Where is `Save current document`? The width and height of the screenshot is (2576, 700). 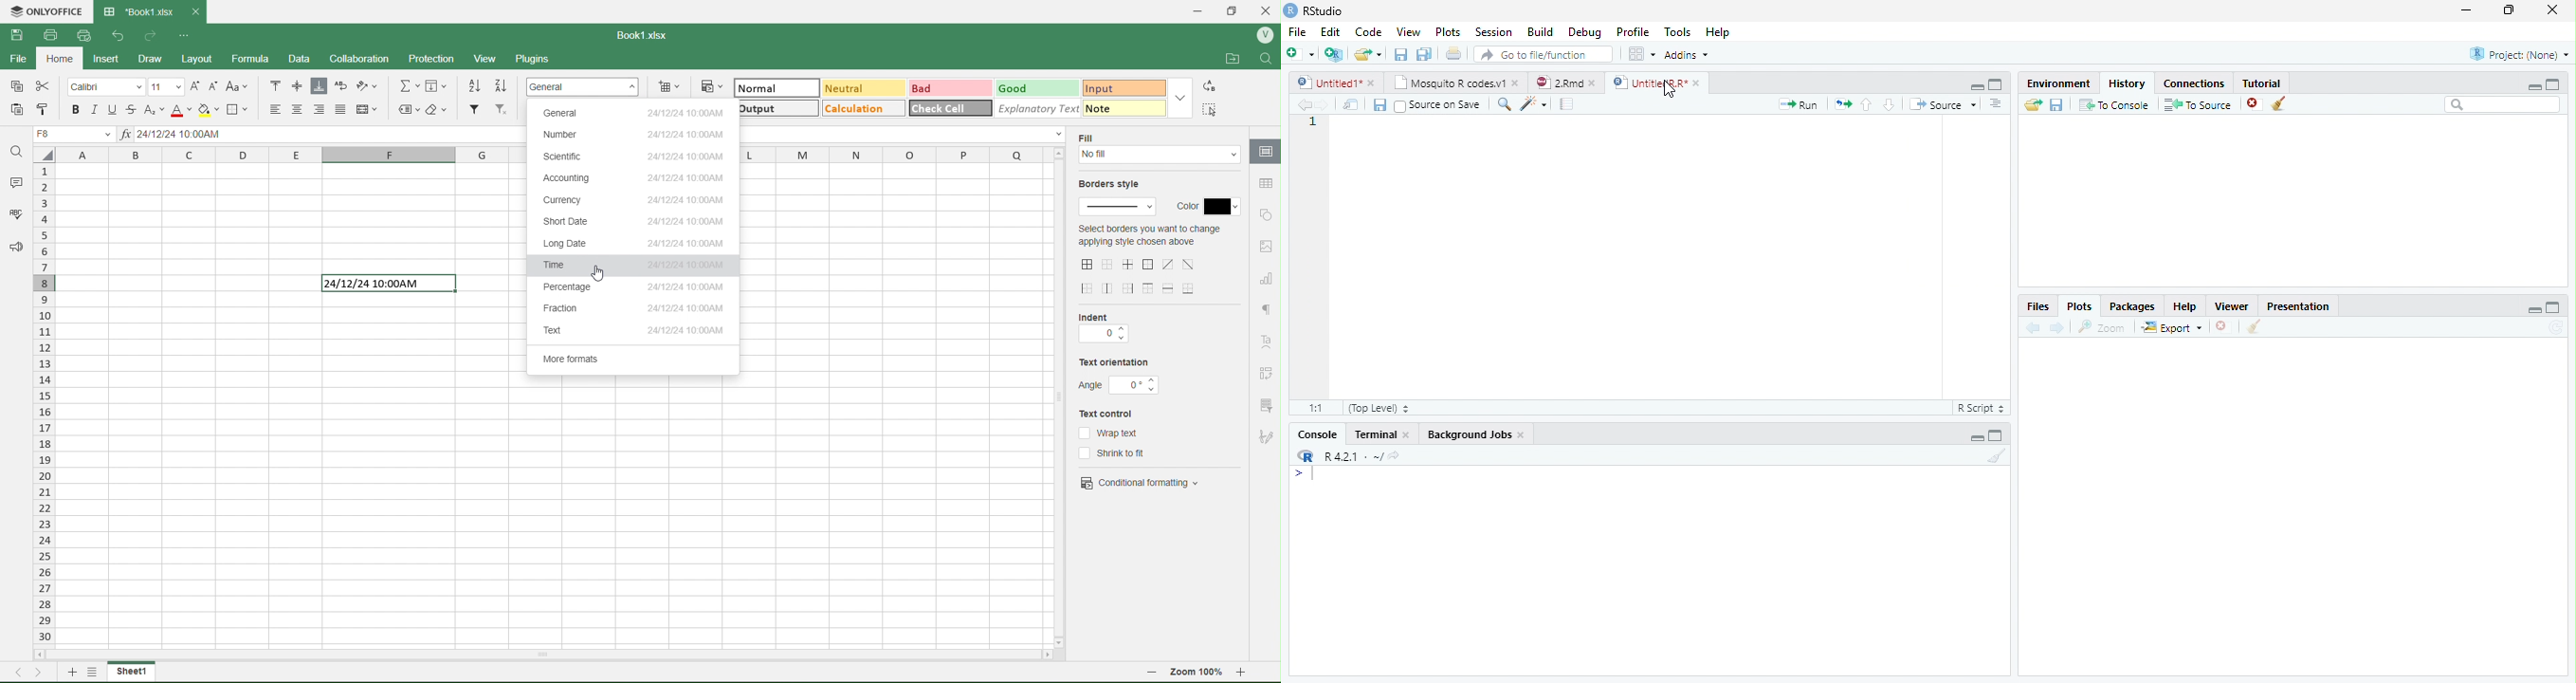 Save current document is located at coordinates (1379, 104).